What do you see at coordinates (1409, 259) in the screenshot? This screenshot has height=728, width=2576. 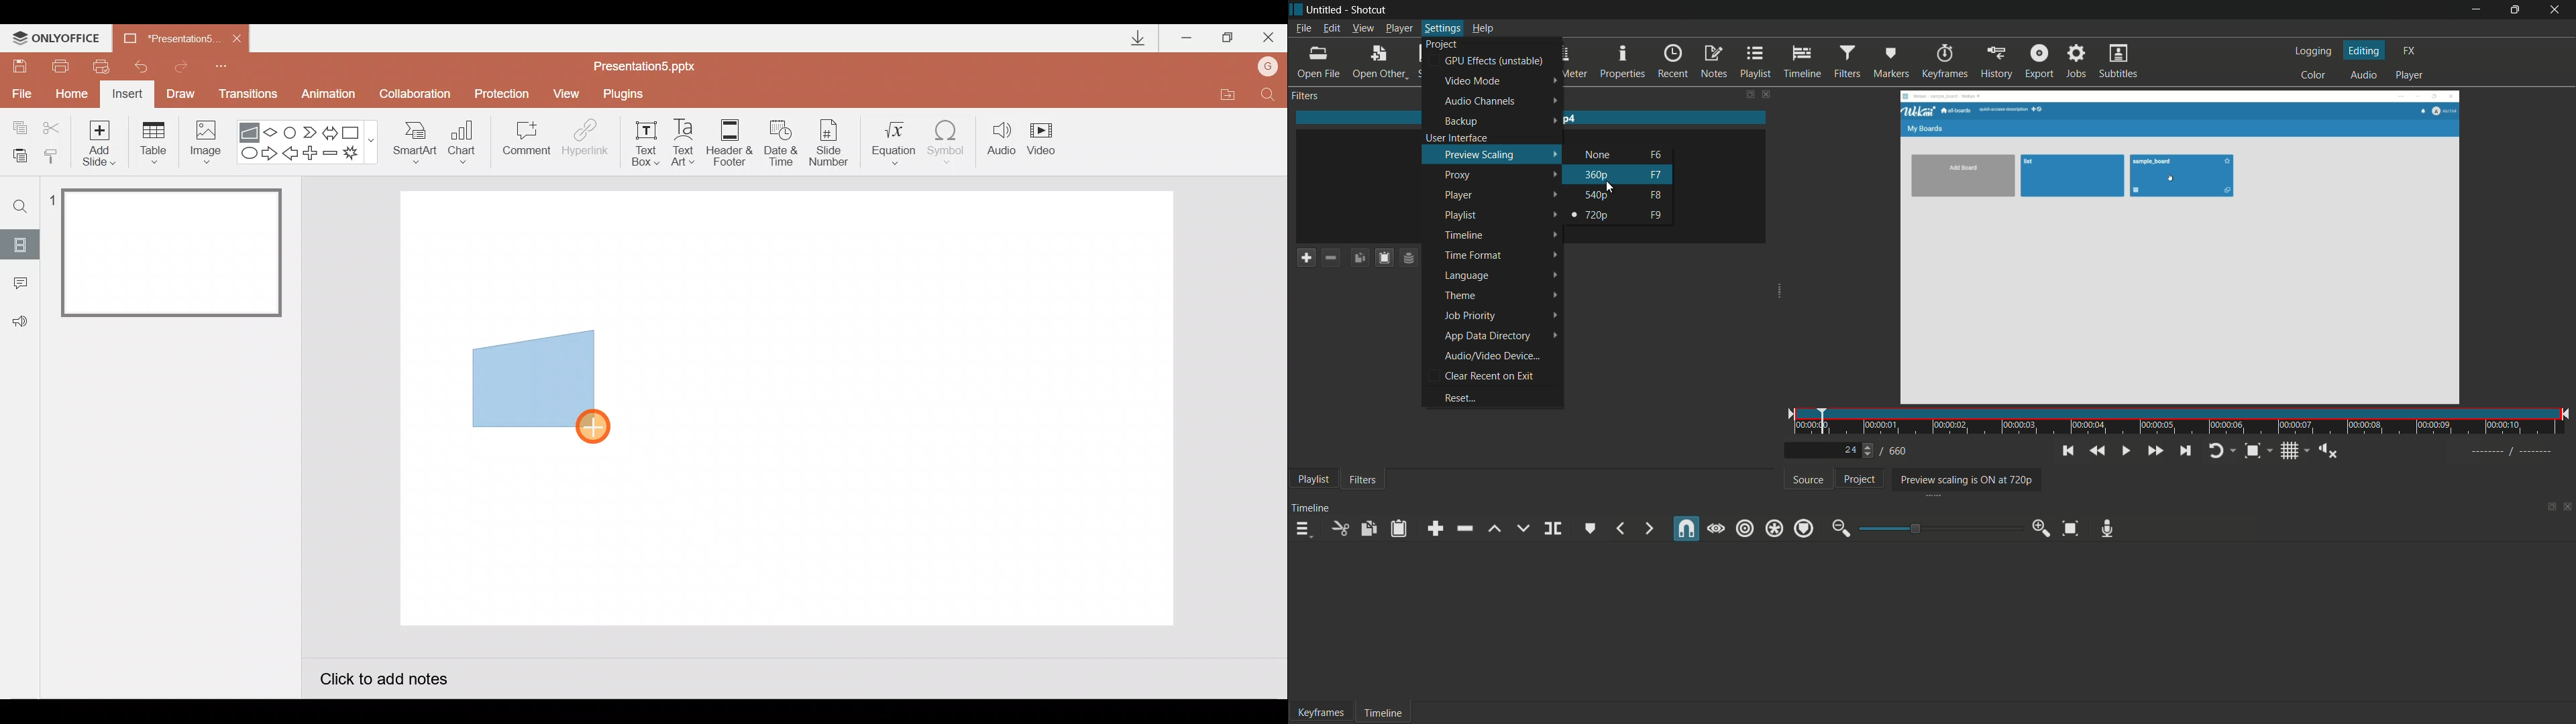 I see `save filter set` at bounding box center [1409, 259].